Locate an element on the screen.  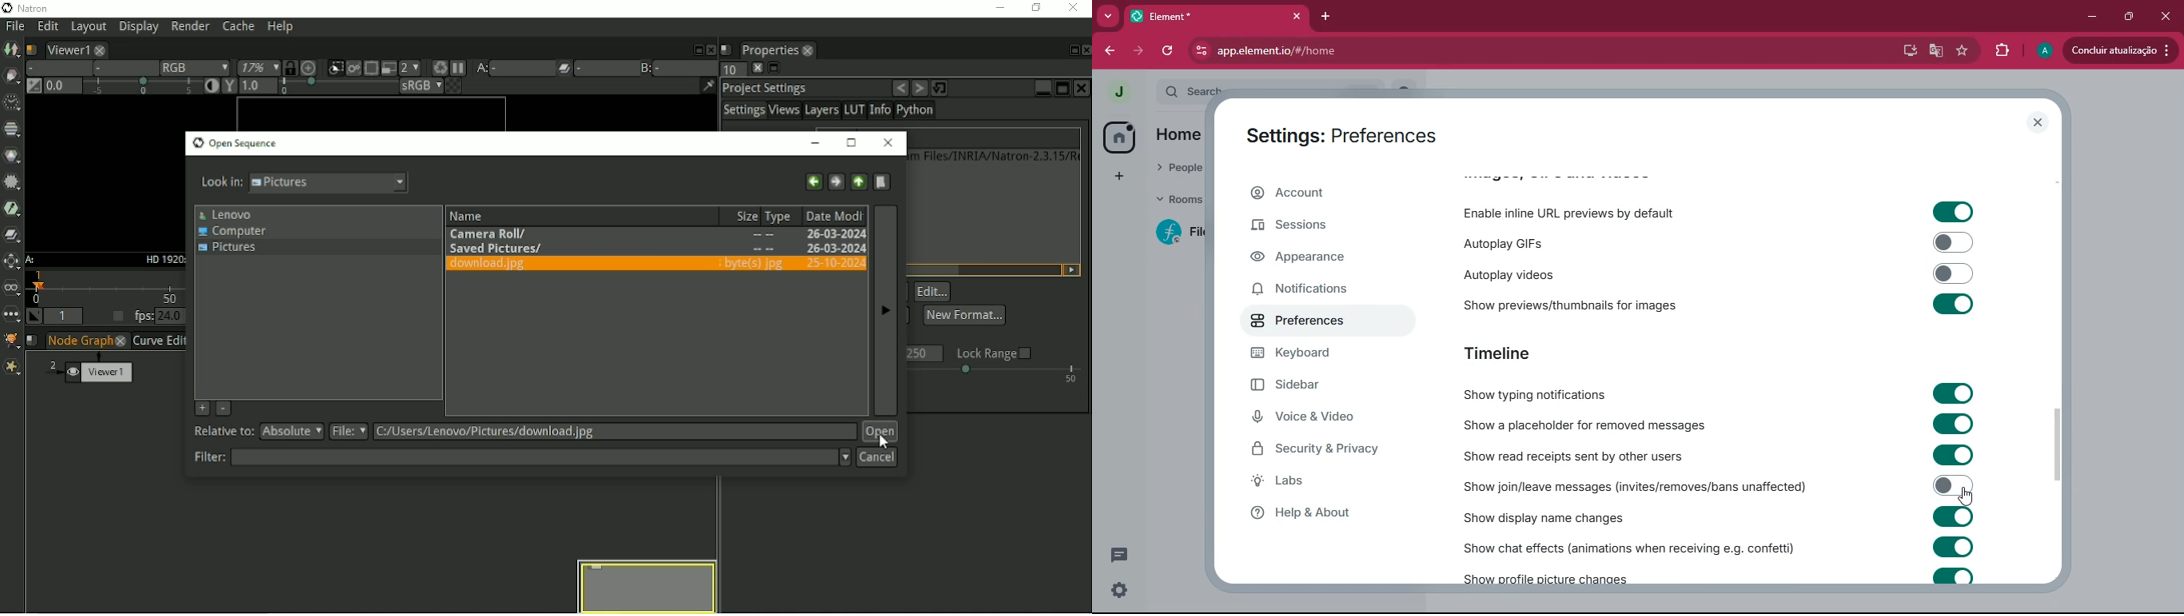
tab is located at coordinates (1171, 16).